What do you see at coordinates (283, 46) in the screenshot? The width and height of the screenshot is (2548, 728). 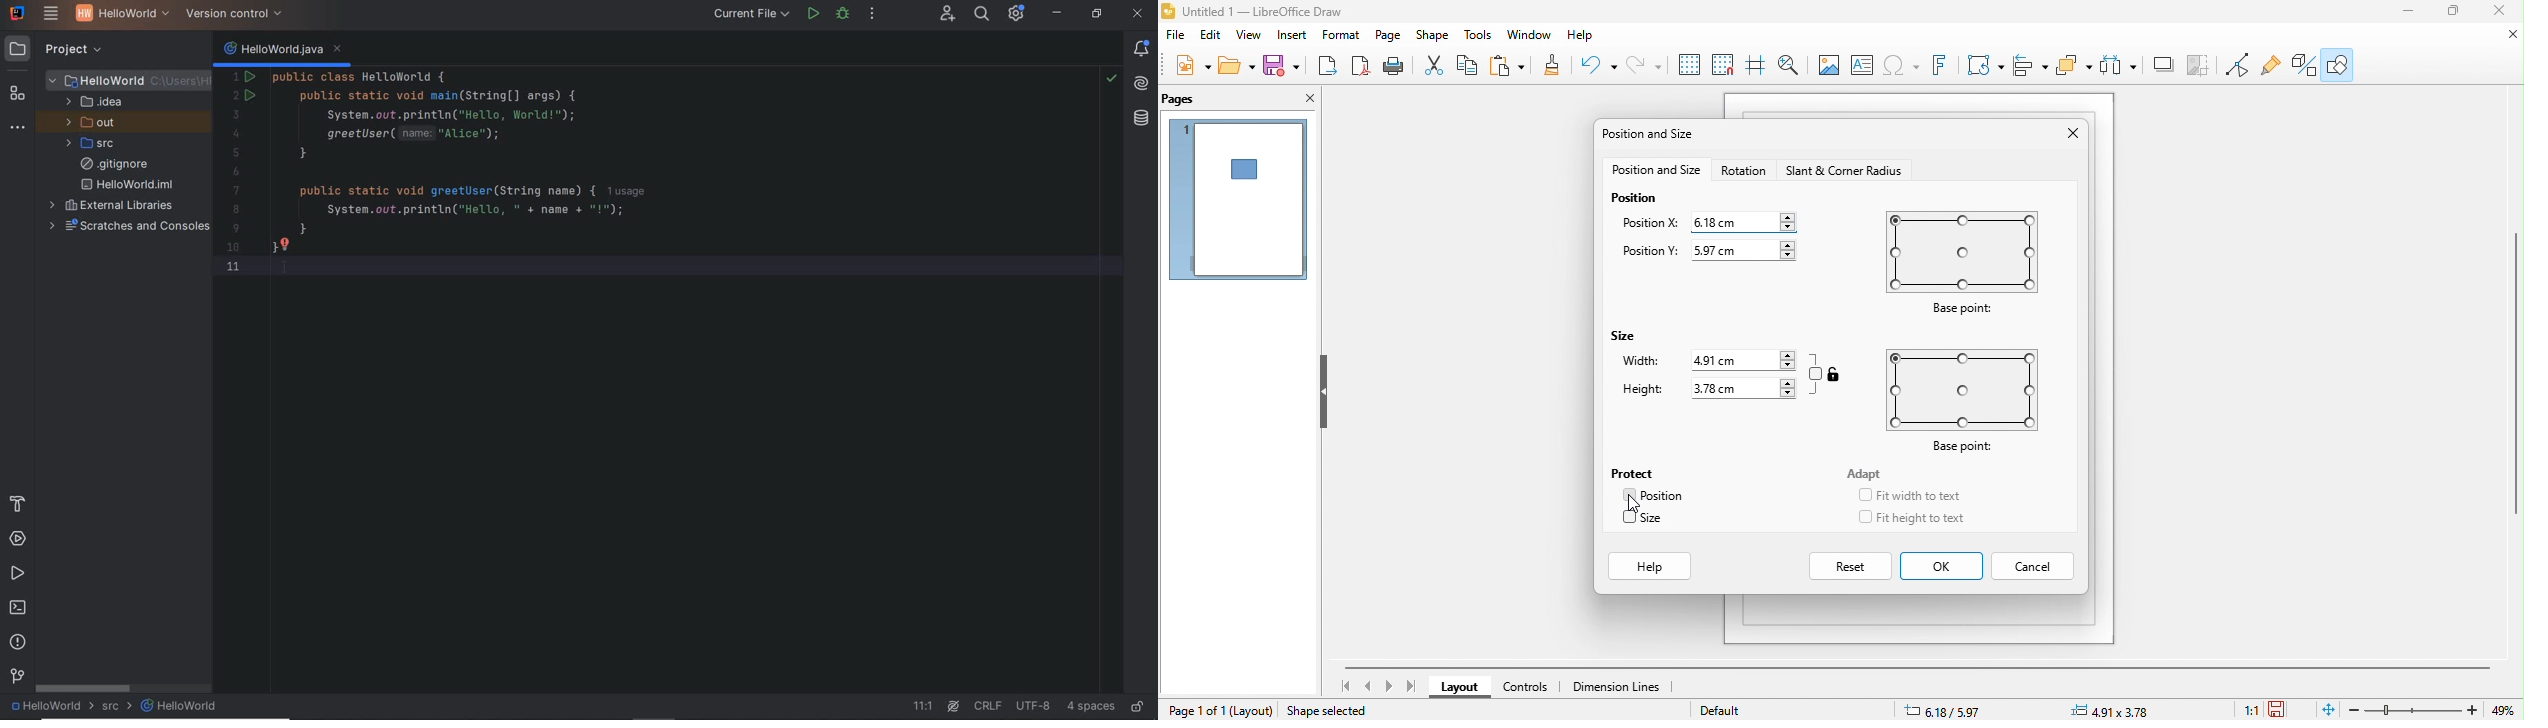 I see `HelloWorld.java(java class name)` at bounding box center [283, 46].